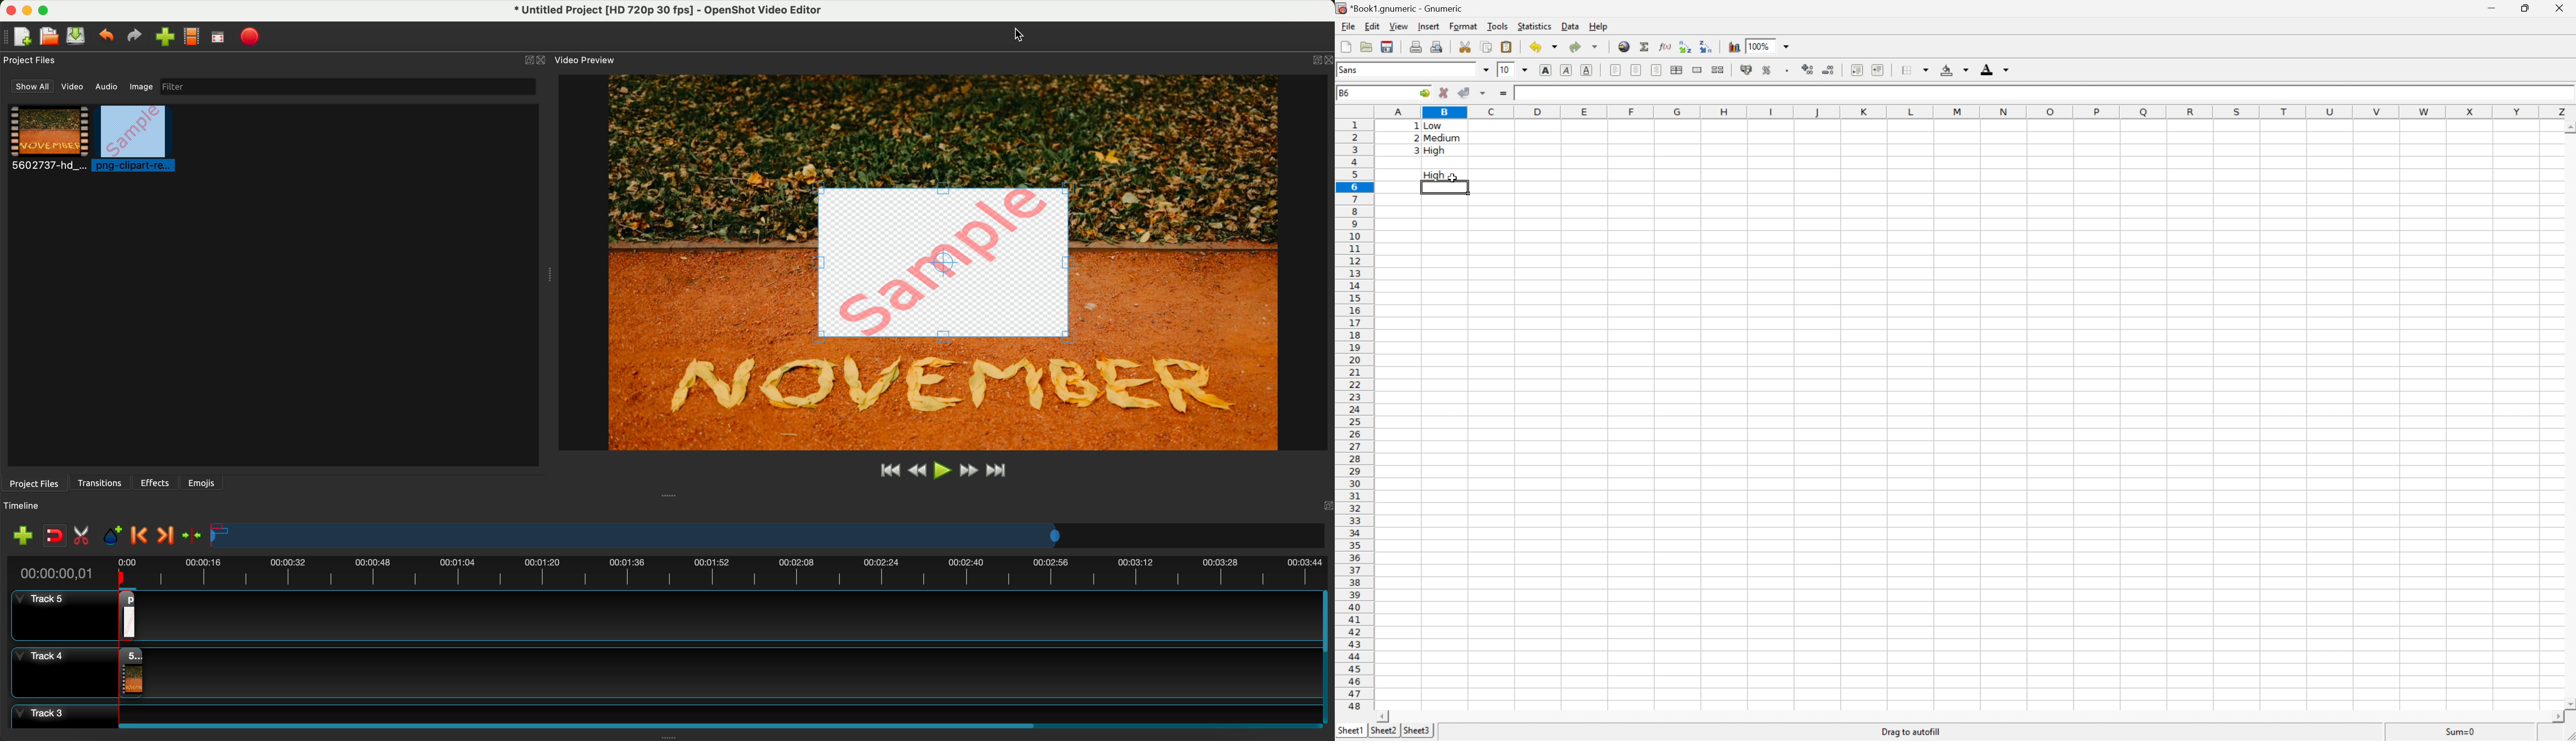 The width and height of the screenshot is (2576, 756). Describe the element at coordinates (1428, 25) in the screenshot. I see `Insert` at that location.